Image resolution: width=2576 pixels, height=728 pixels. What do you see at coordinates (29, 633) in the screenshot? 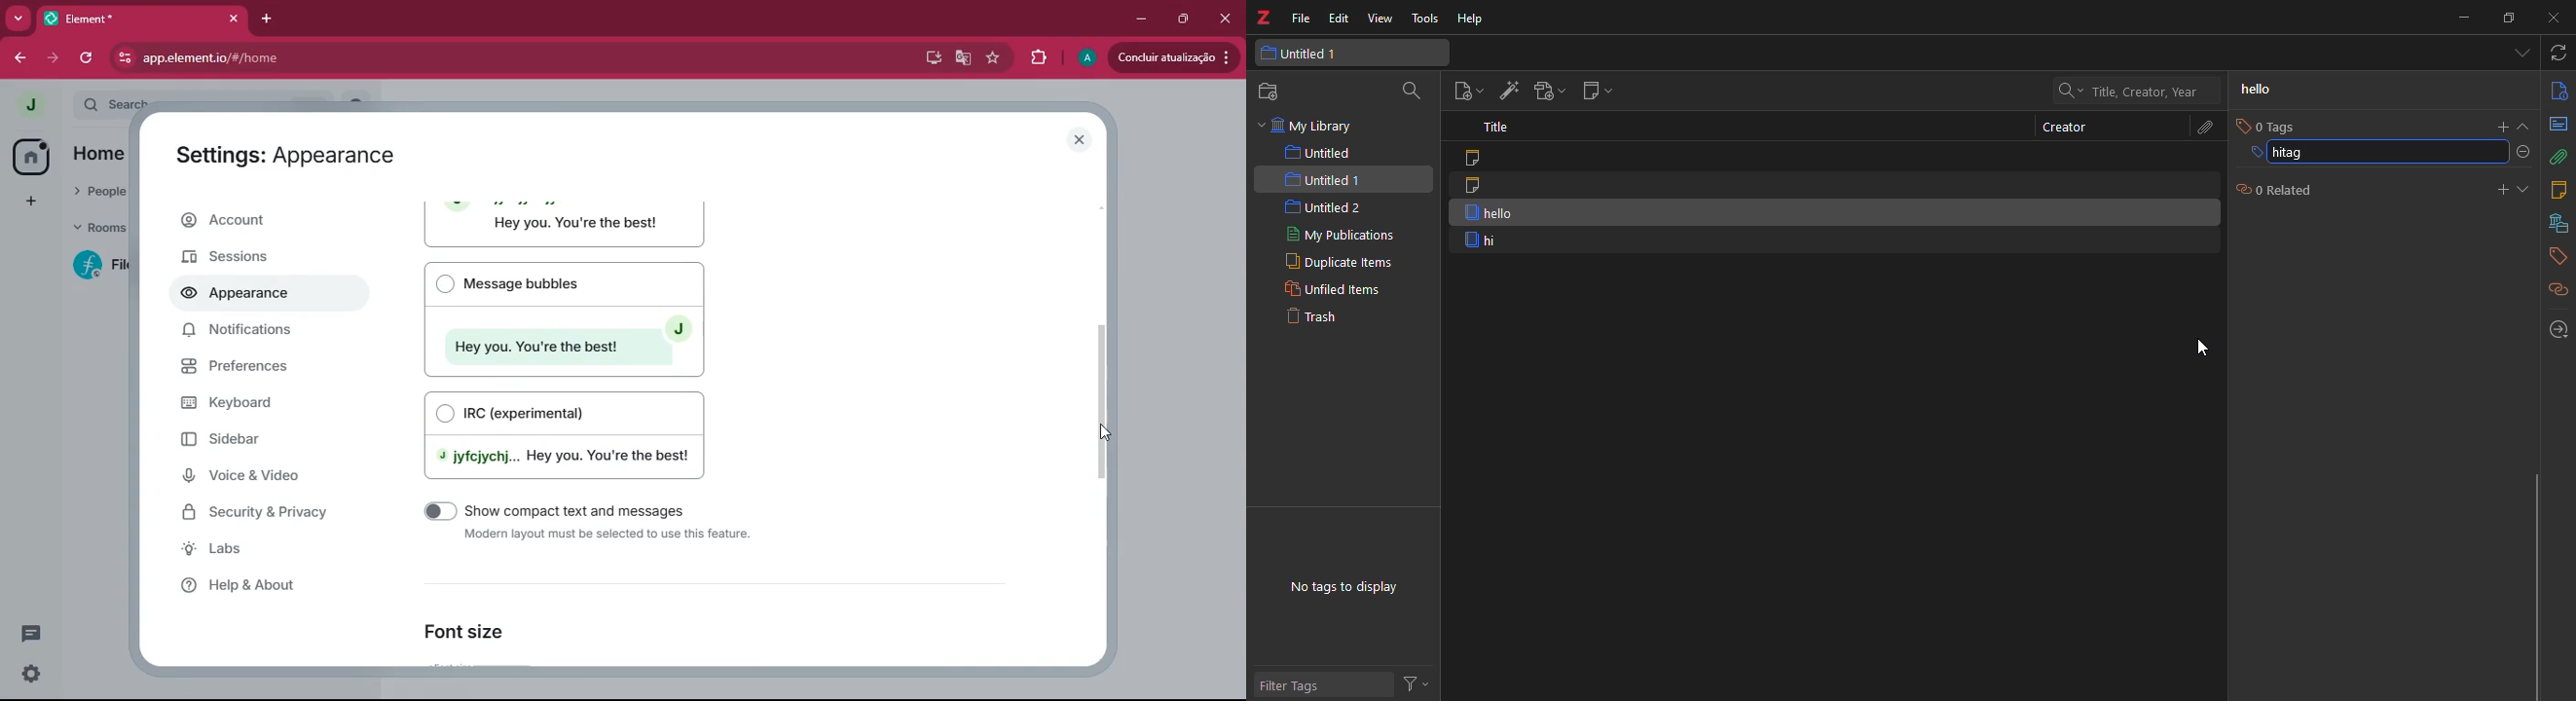
I see `message` at bounding box center [29, 633].